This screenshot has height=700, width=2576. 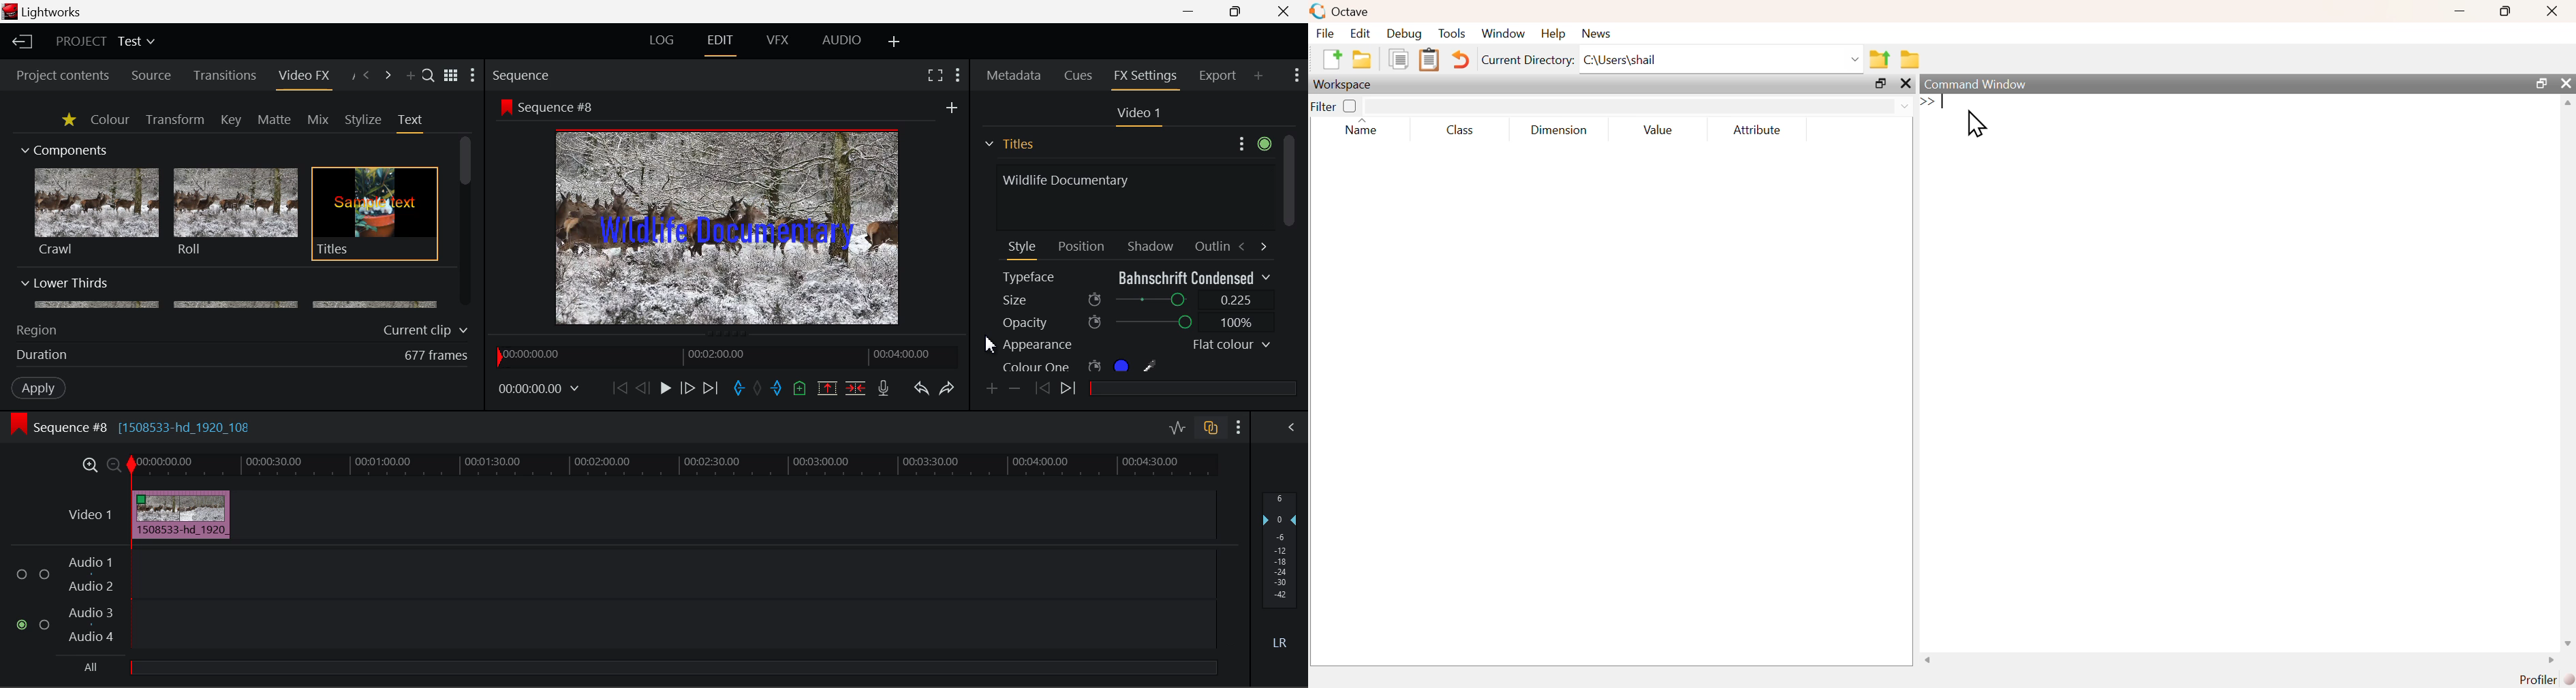 What do you see at coordinates (92, 668) in the screenshot?
I see `All` at bounding box center [92, 668].